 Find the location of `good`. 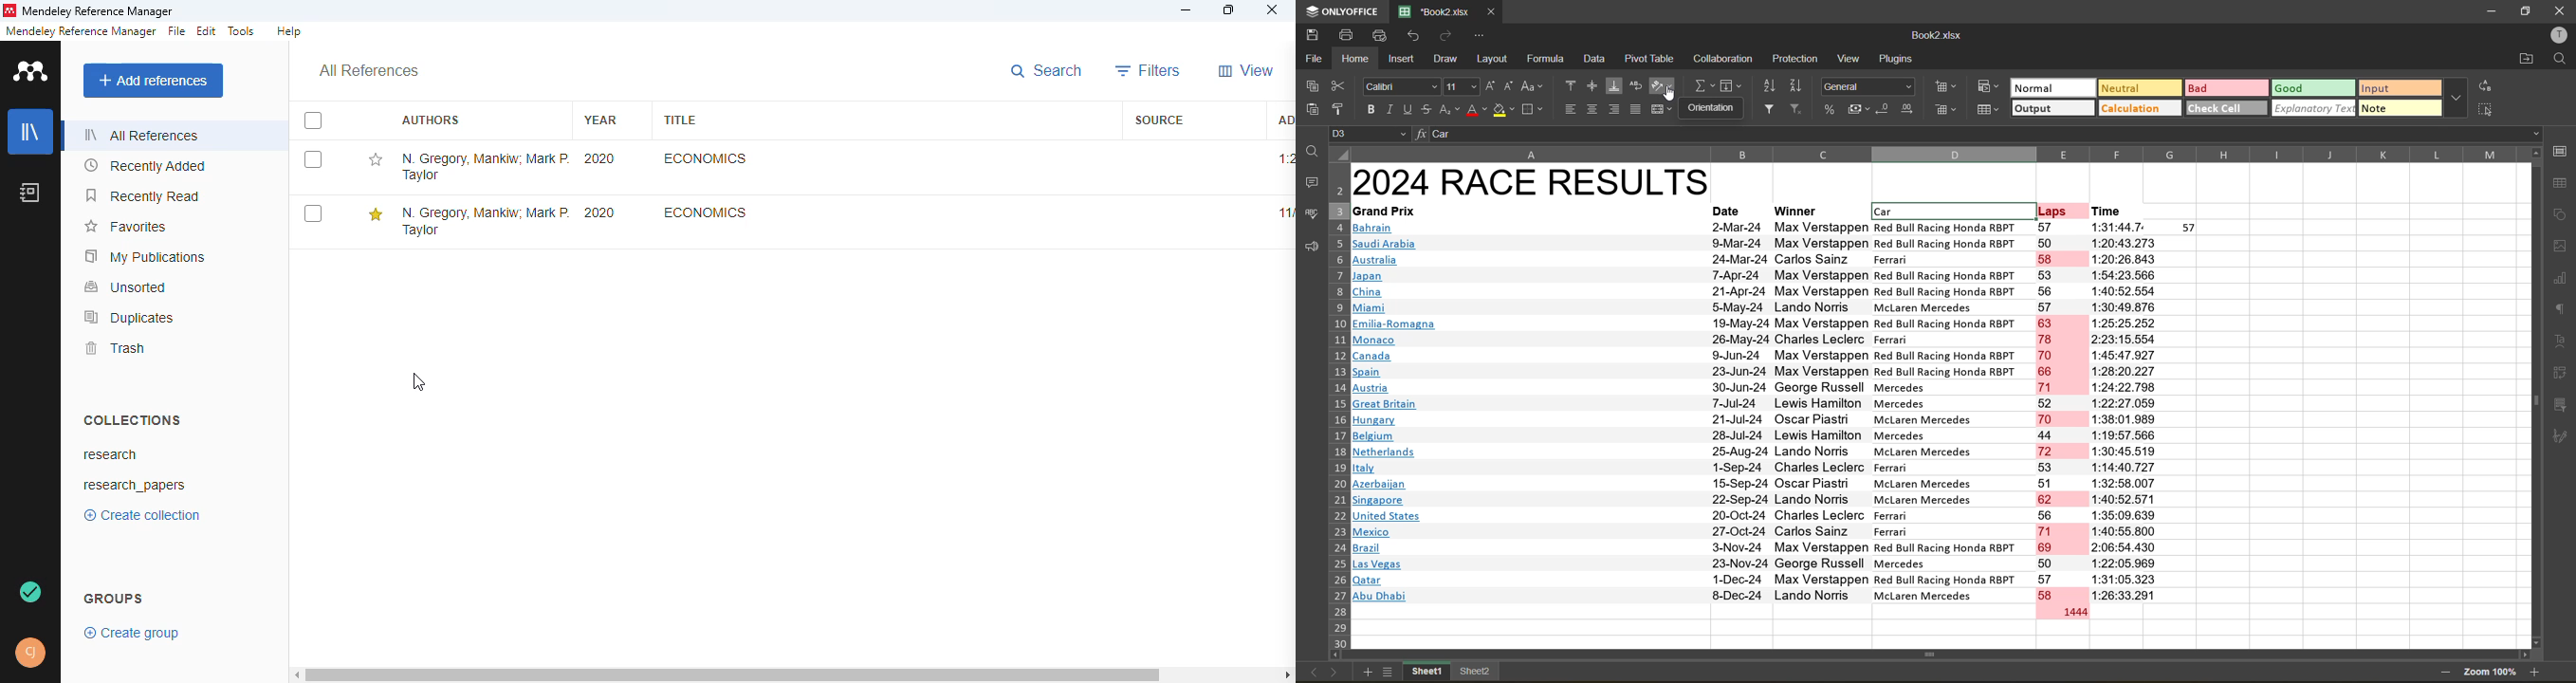

good is located at coordinates (2313, 88).